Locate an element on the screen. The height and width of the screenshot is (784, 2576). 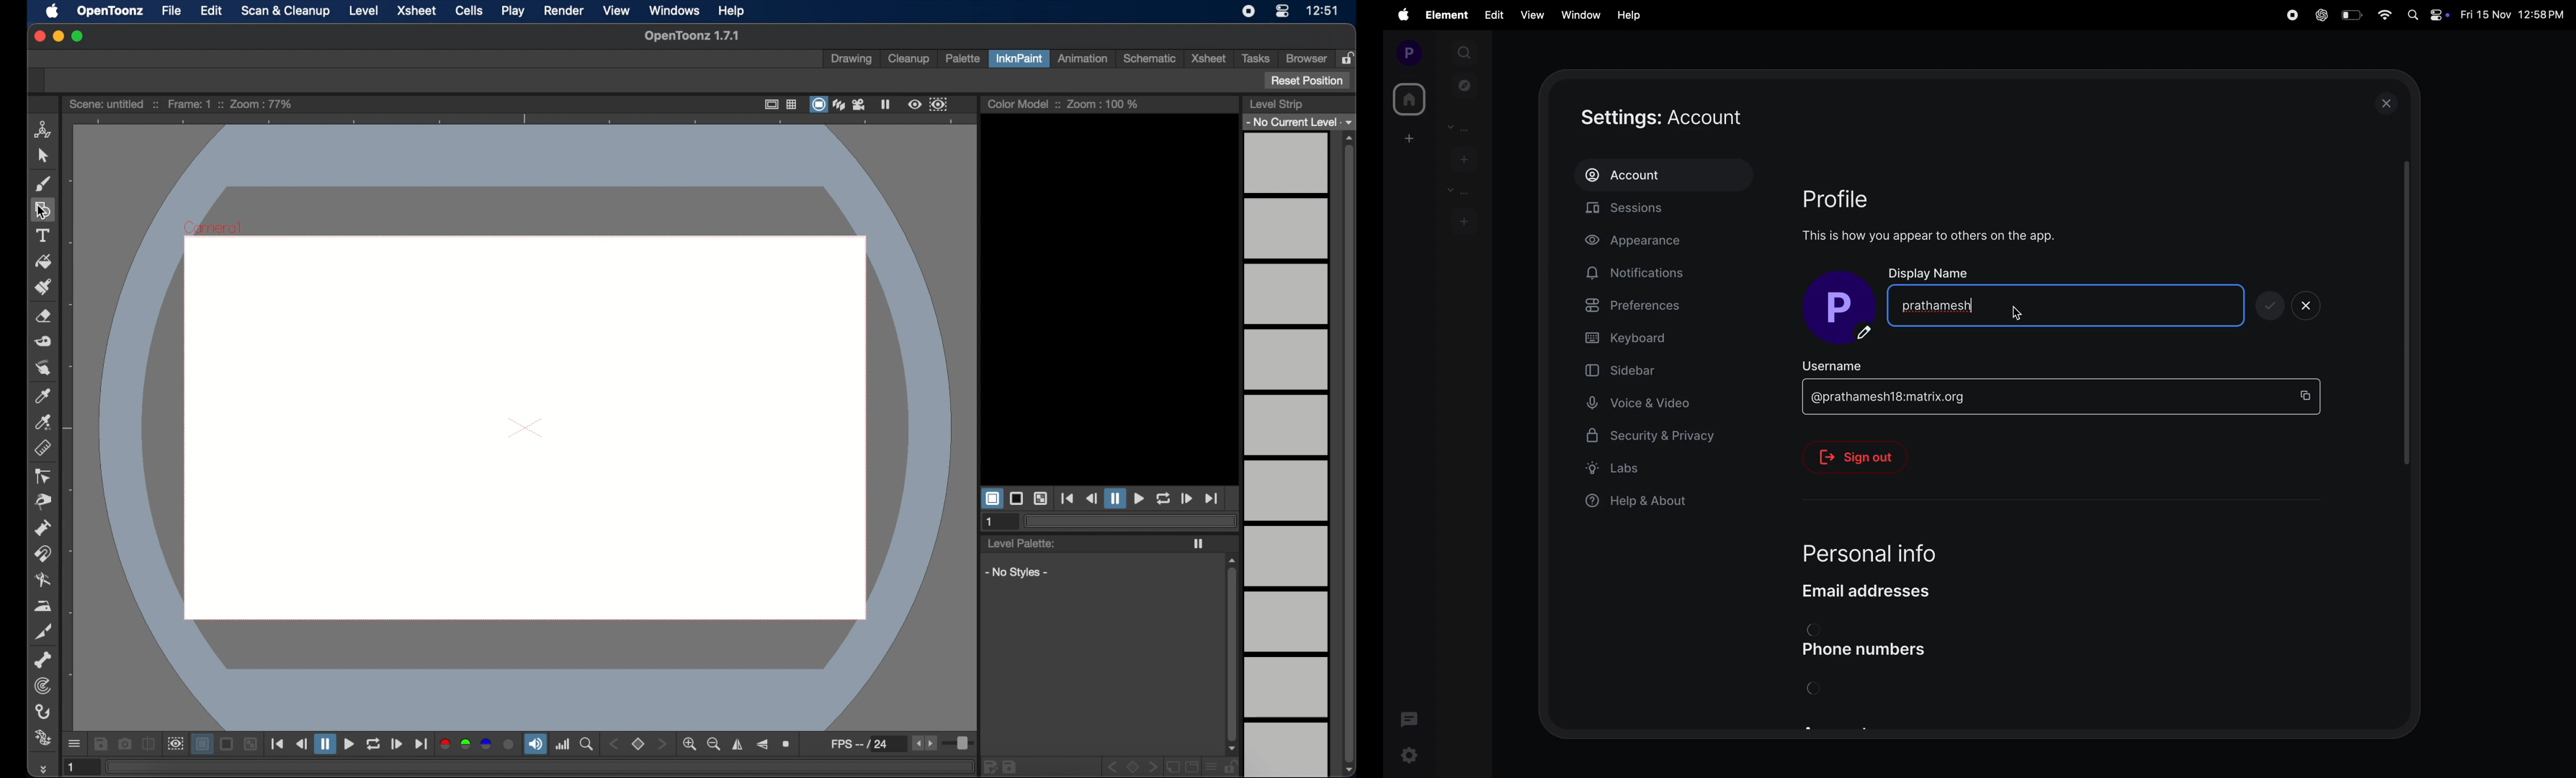
windows is located at coordinates (674, 10).